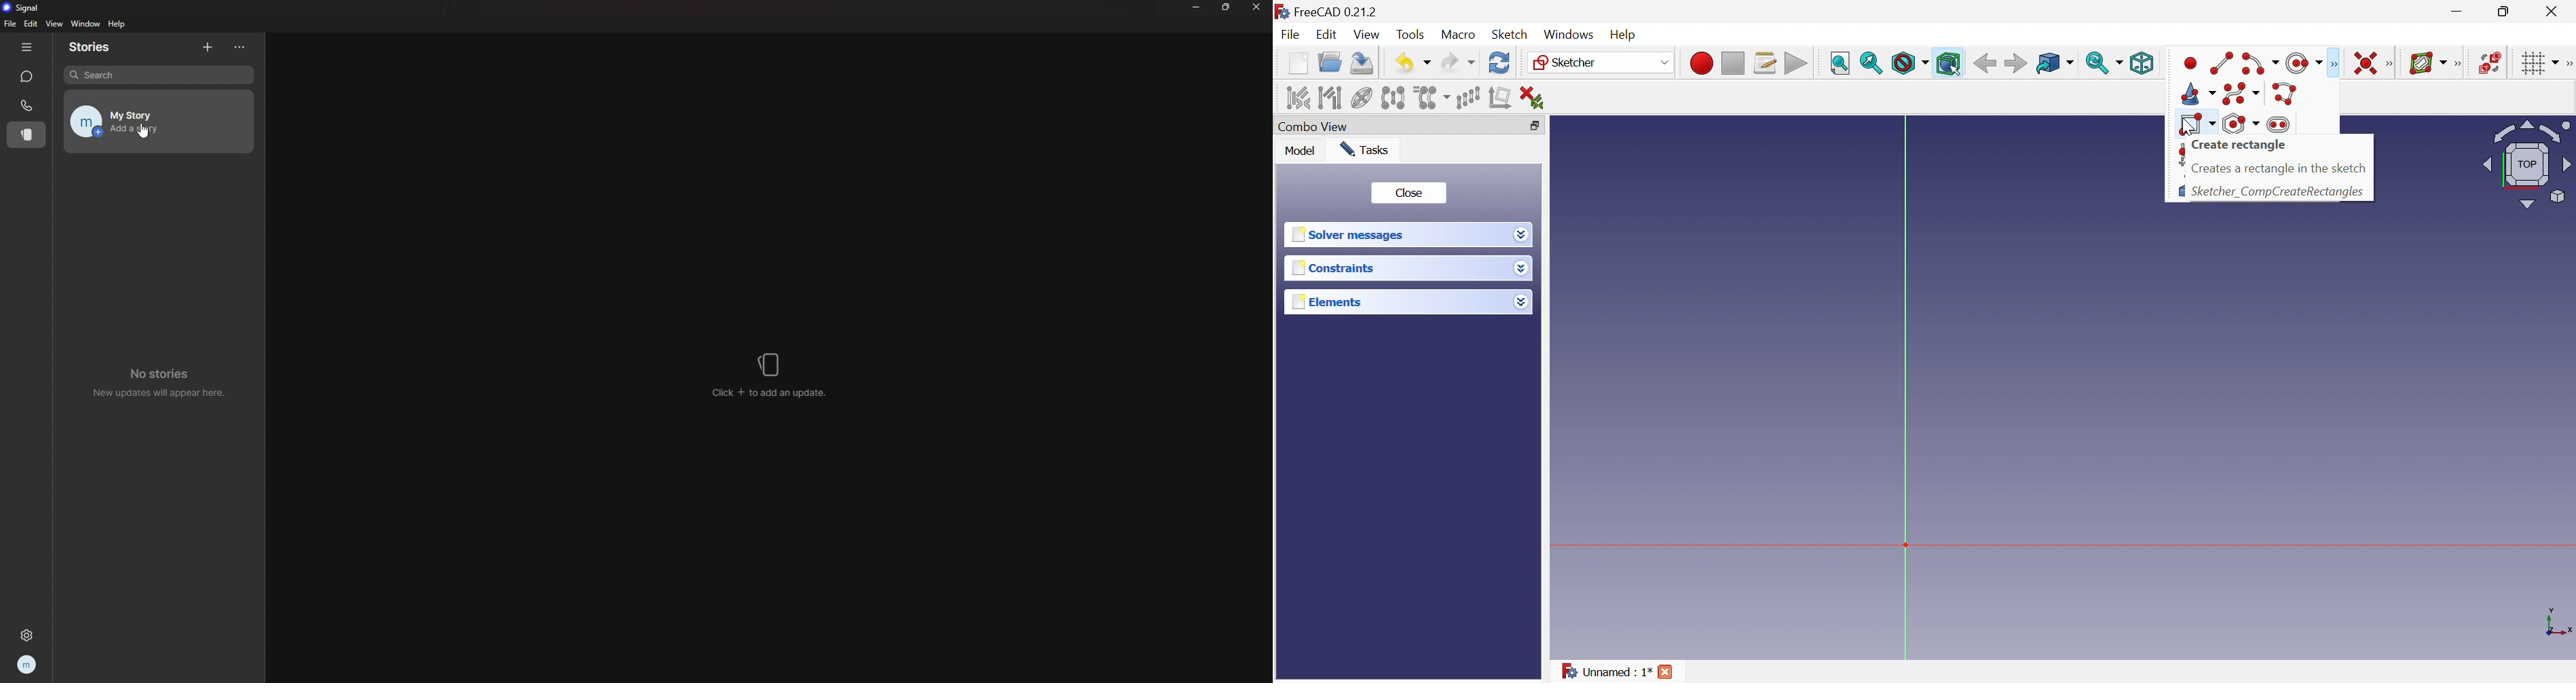 The image size is (2576, 700). Describe the element at coordinates (1666, 671) in the screenshot. I see `Close` at that location.